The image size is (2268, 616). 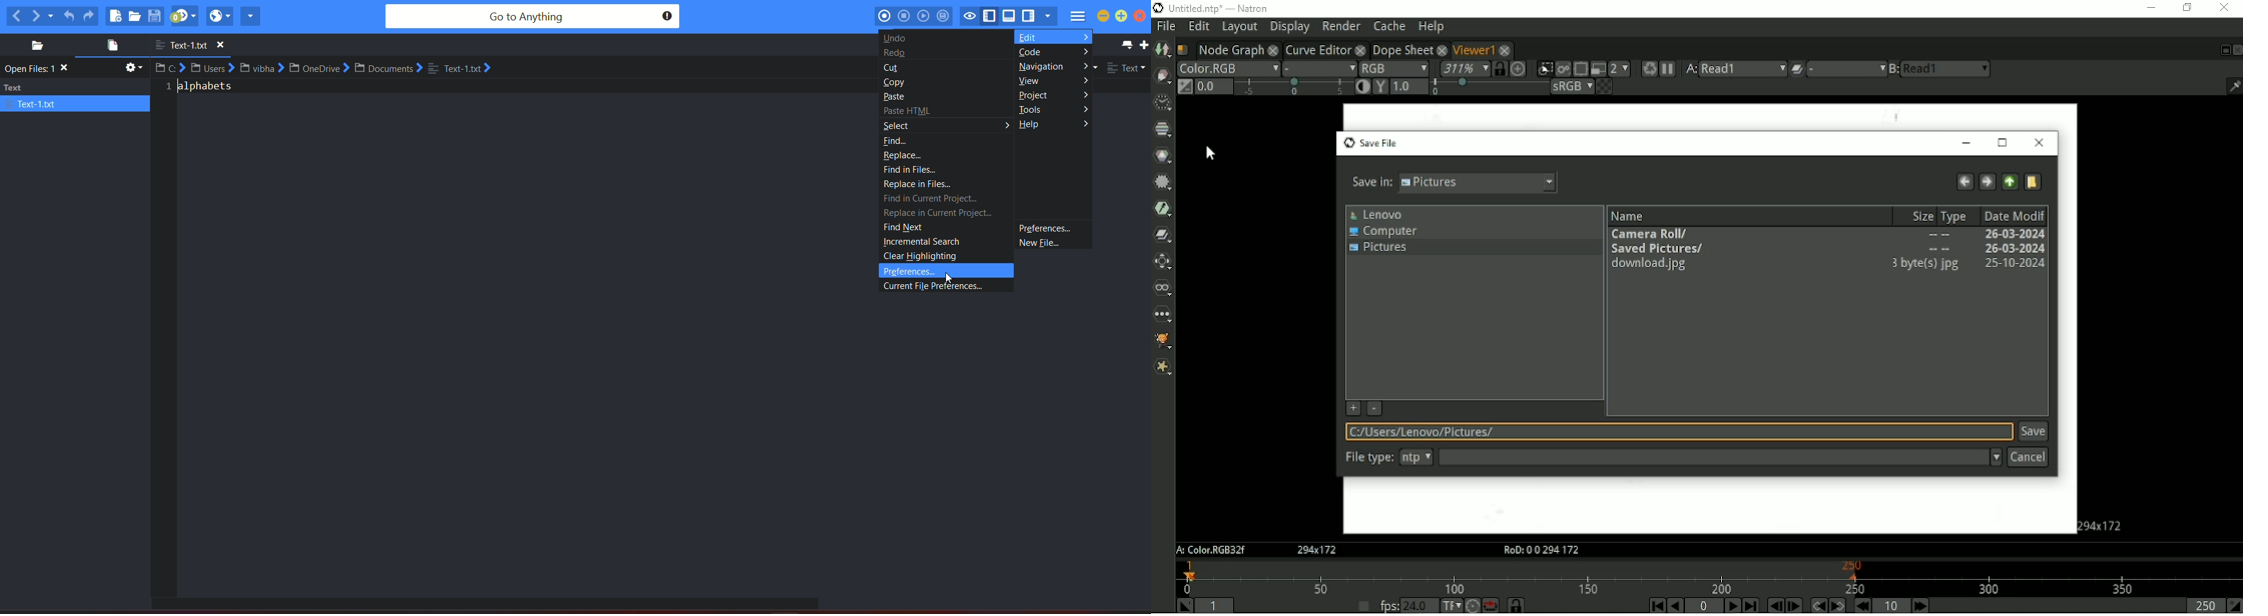 What do you see at coordinates (1675, 605) in the screenshot?
I see `Play backward` at bounding box center [1675, 605].